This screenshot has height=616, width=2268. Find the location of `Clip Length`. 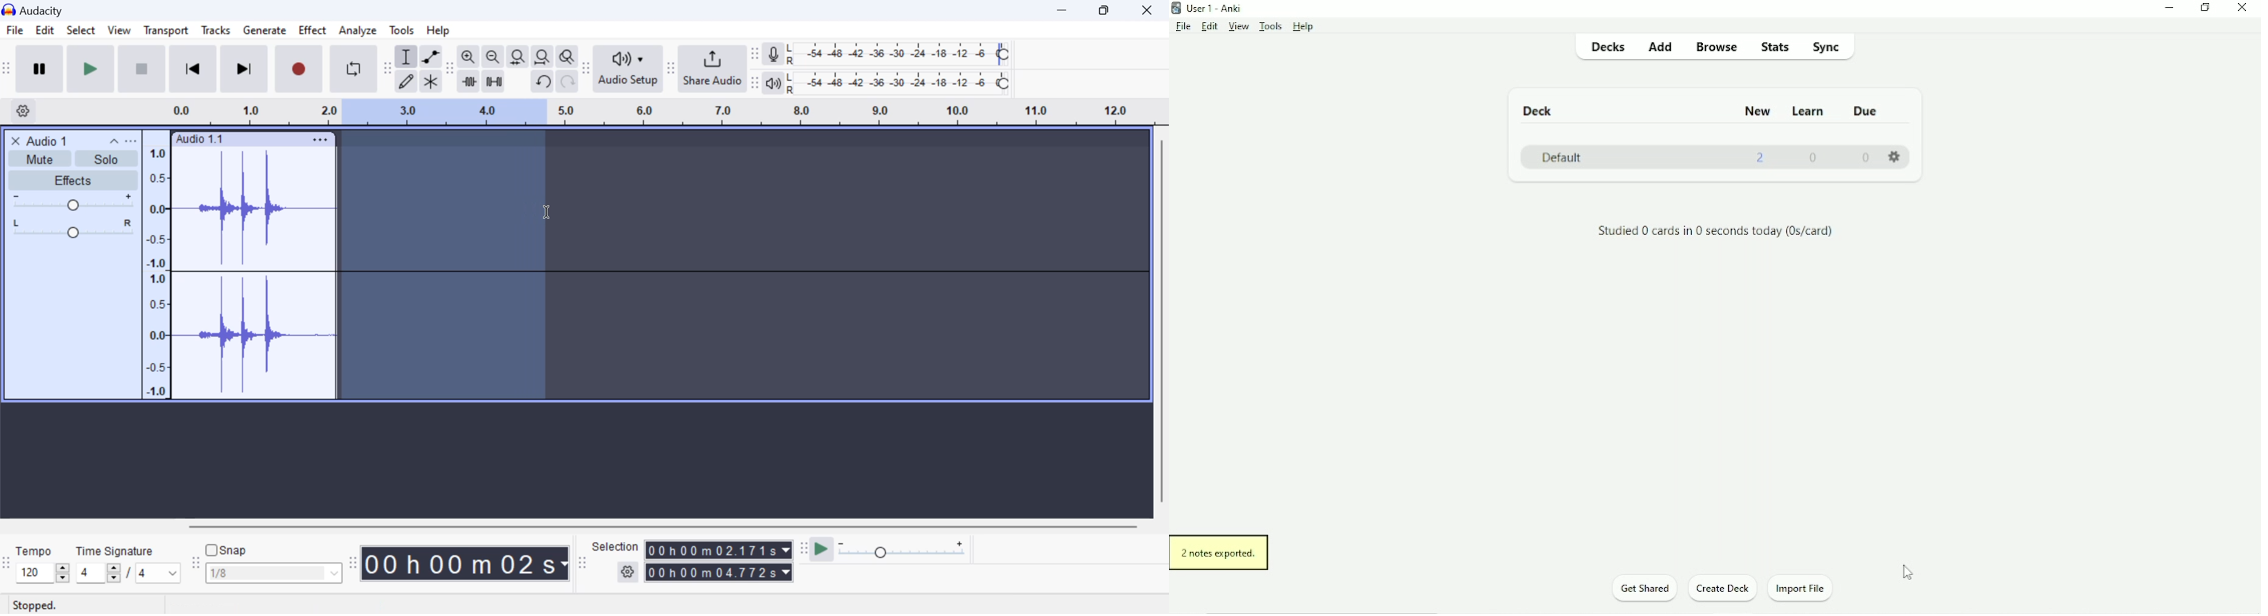

Clip Length is located at coordinates (468, 563).